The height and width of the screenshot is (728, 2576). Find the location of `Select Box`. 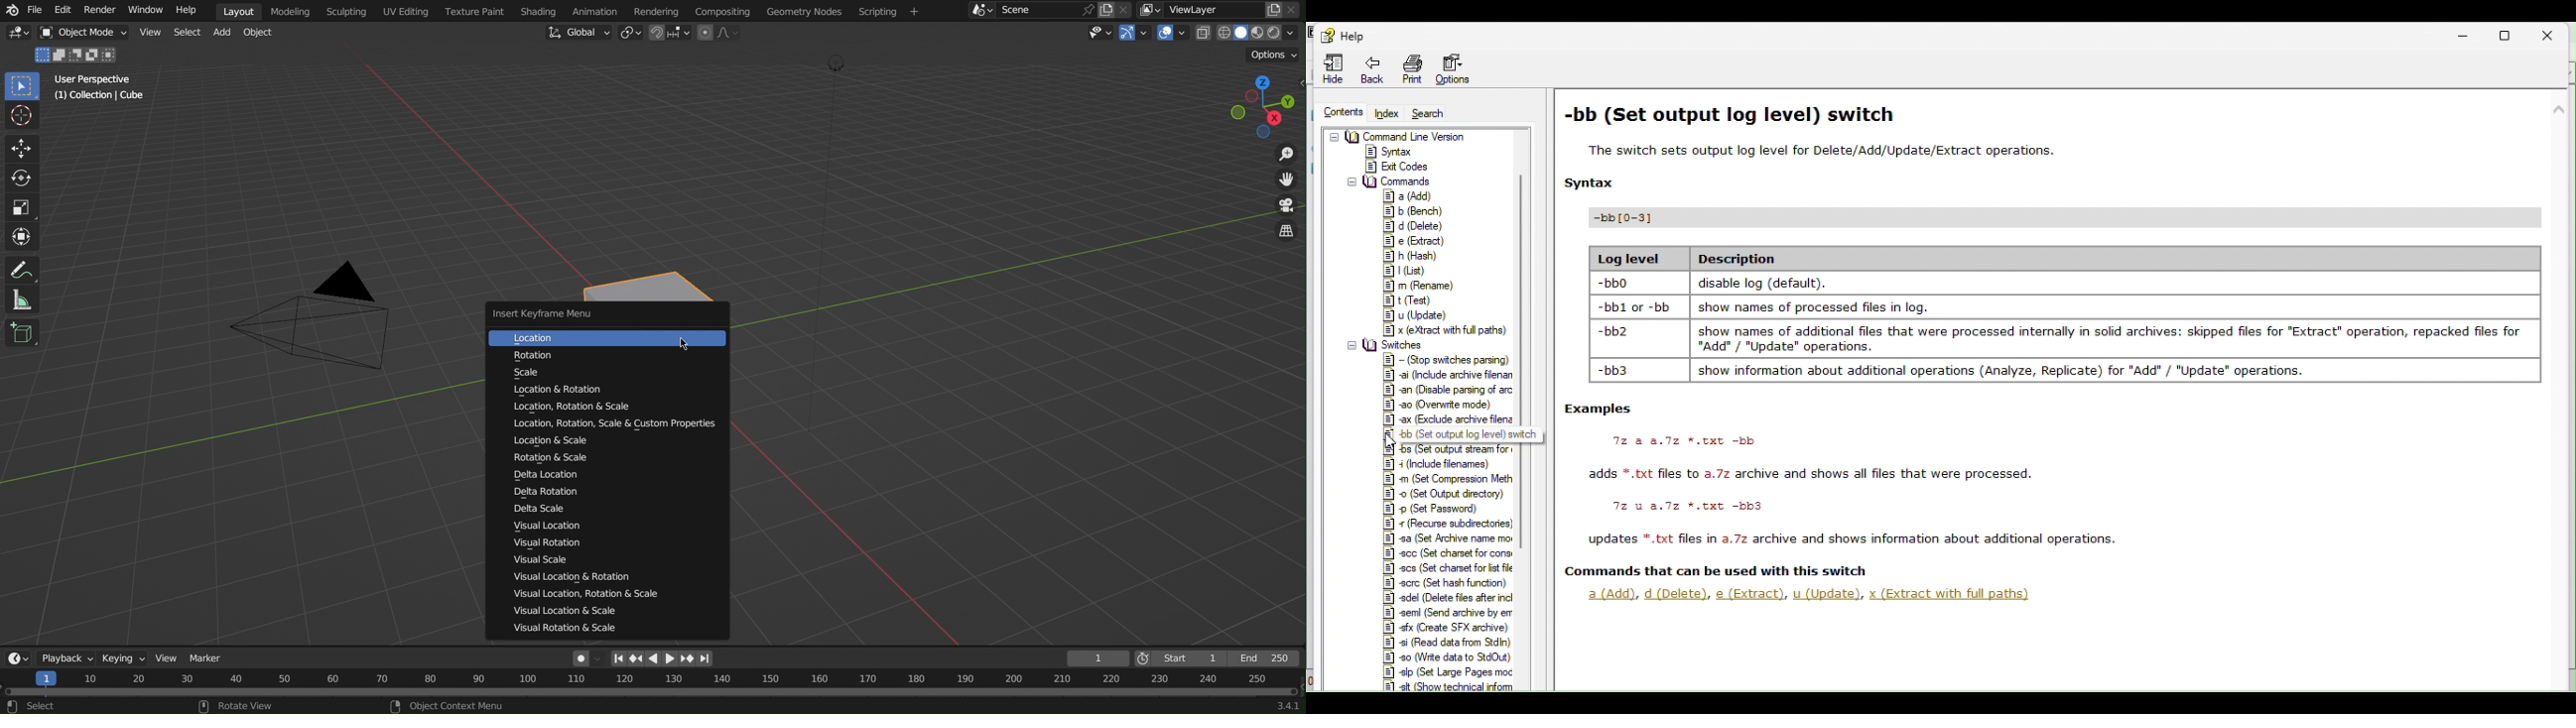

Select Box is located at coordinates (22, 87).